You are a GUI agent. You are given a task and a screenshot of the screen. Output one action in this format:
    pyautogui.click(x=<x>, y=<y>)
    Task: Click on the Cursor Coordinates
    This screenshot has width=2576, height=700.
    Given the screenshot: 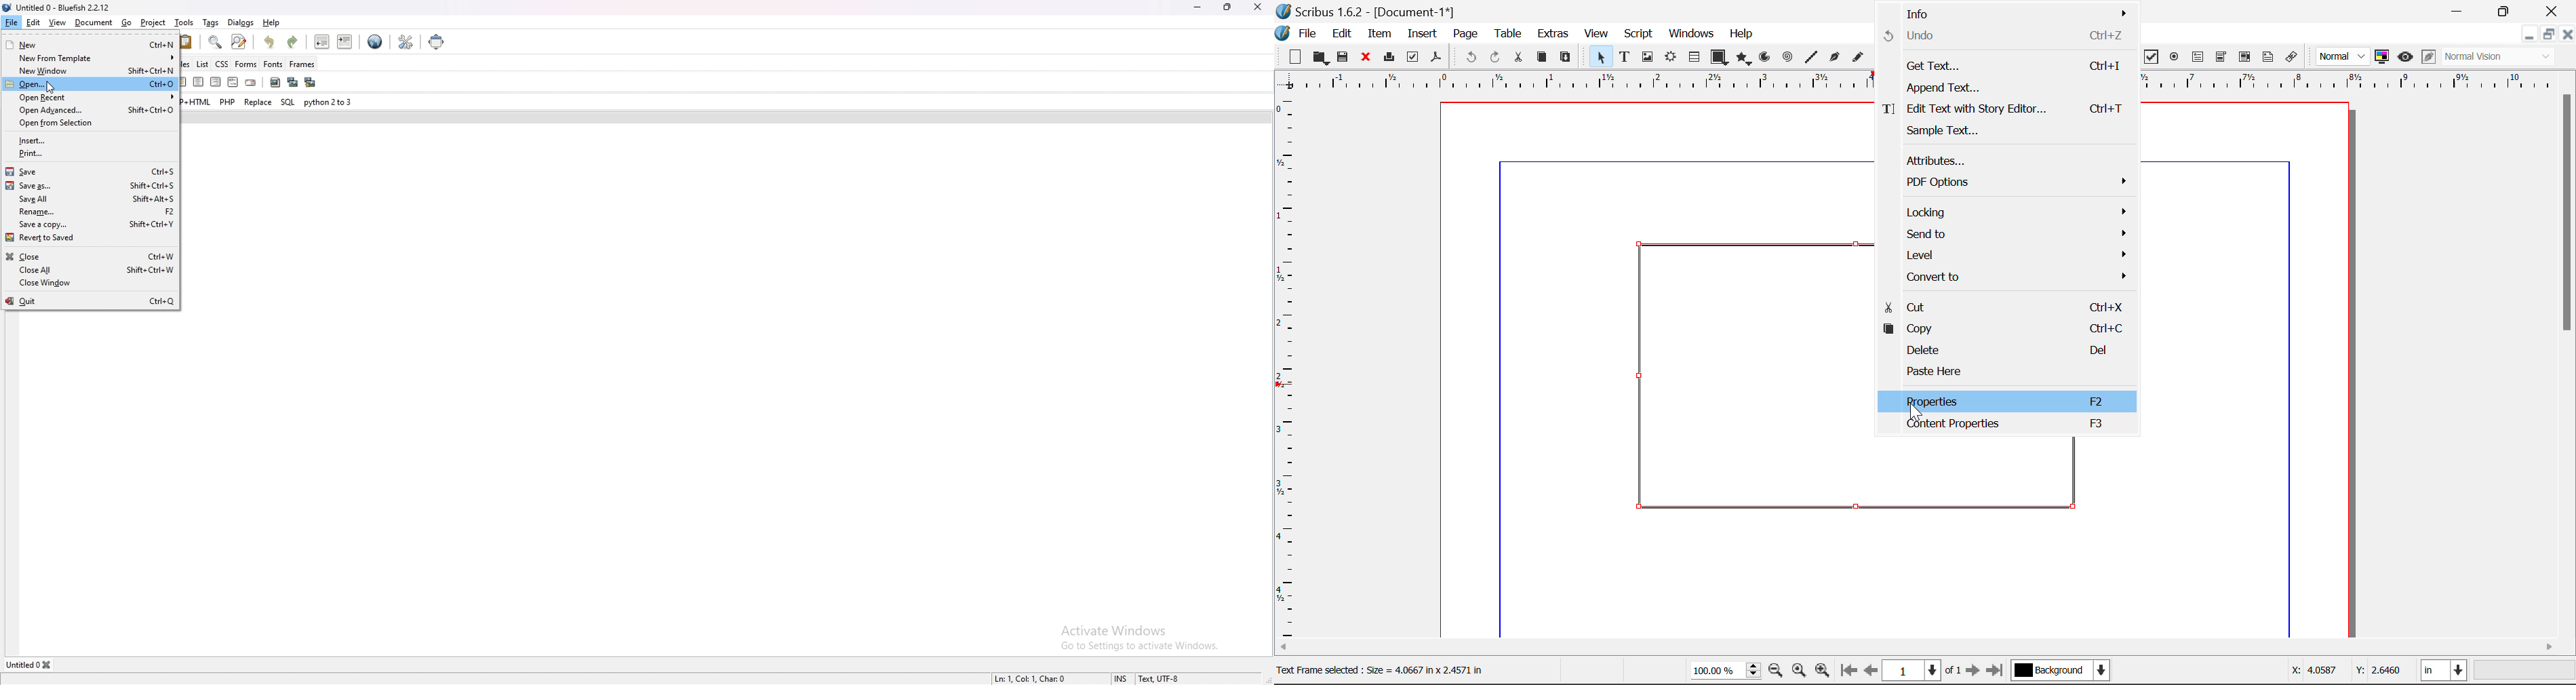 What is the action you would take?
    pyautogui.click(x=2347, y=672)
    